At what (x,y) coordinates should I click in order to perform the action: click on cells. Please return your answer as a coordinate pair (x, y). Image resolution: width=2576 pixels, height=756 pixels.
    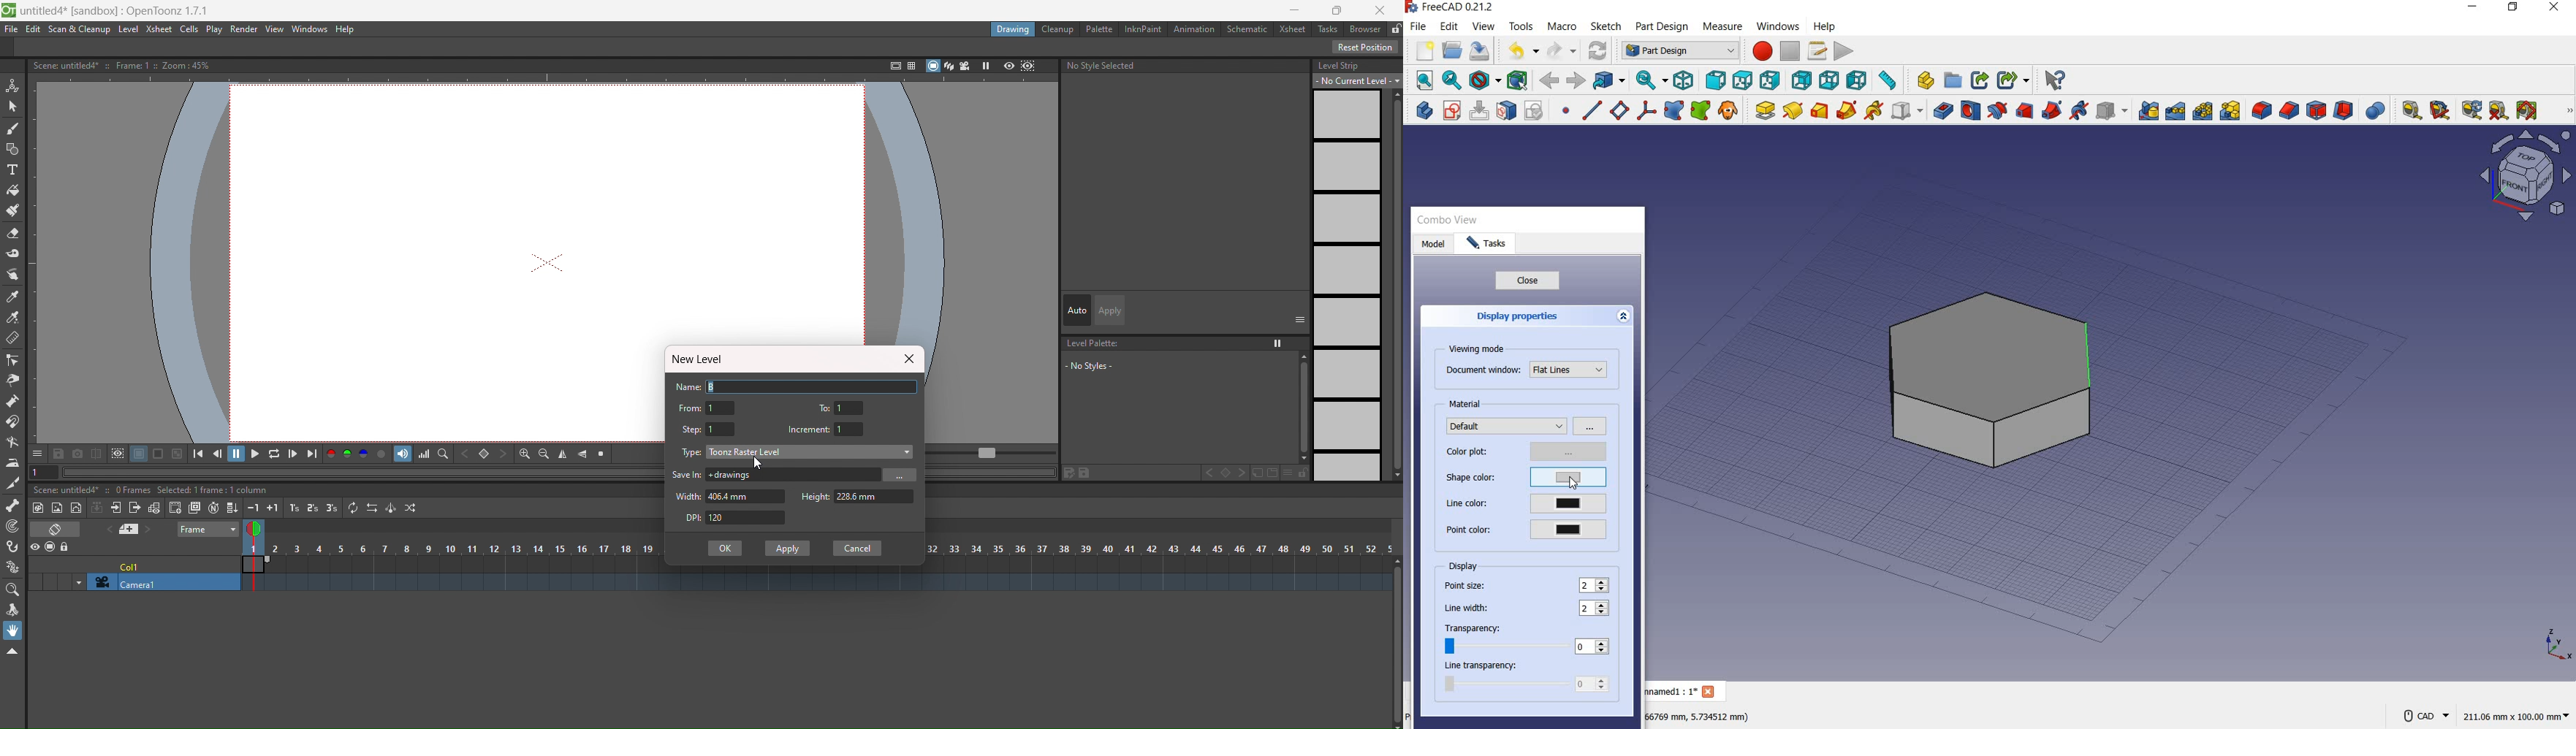
    Looking at the image, I should click on (191, 30).